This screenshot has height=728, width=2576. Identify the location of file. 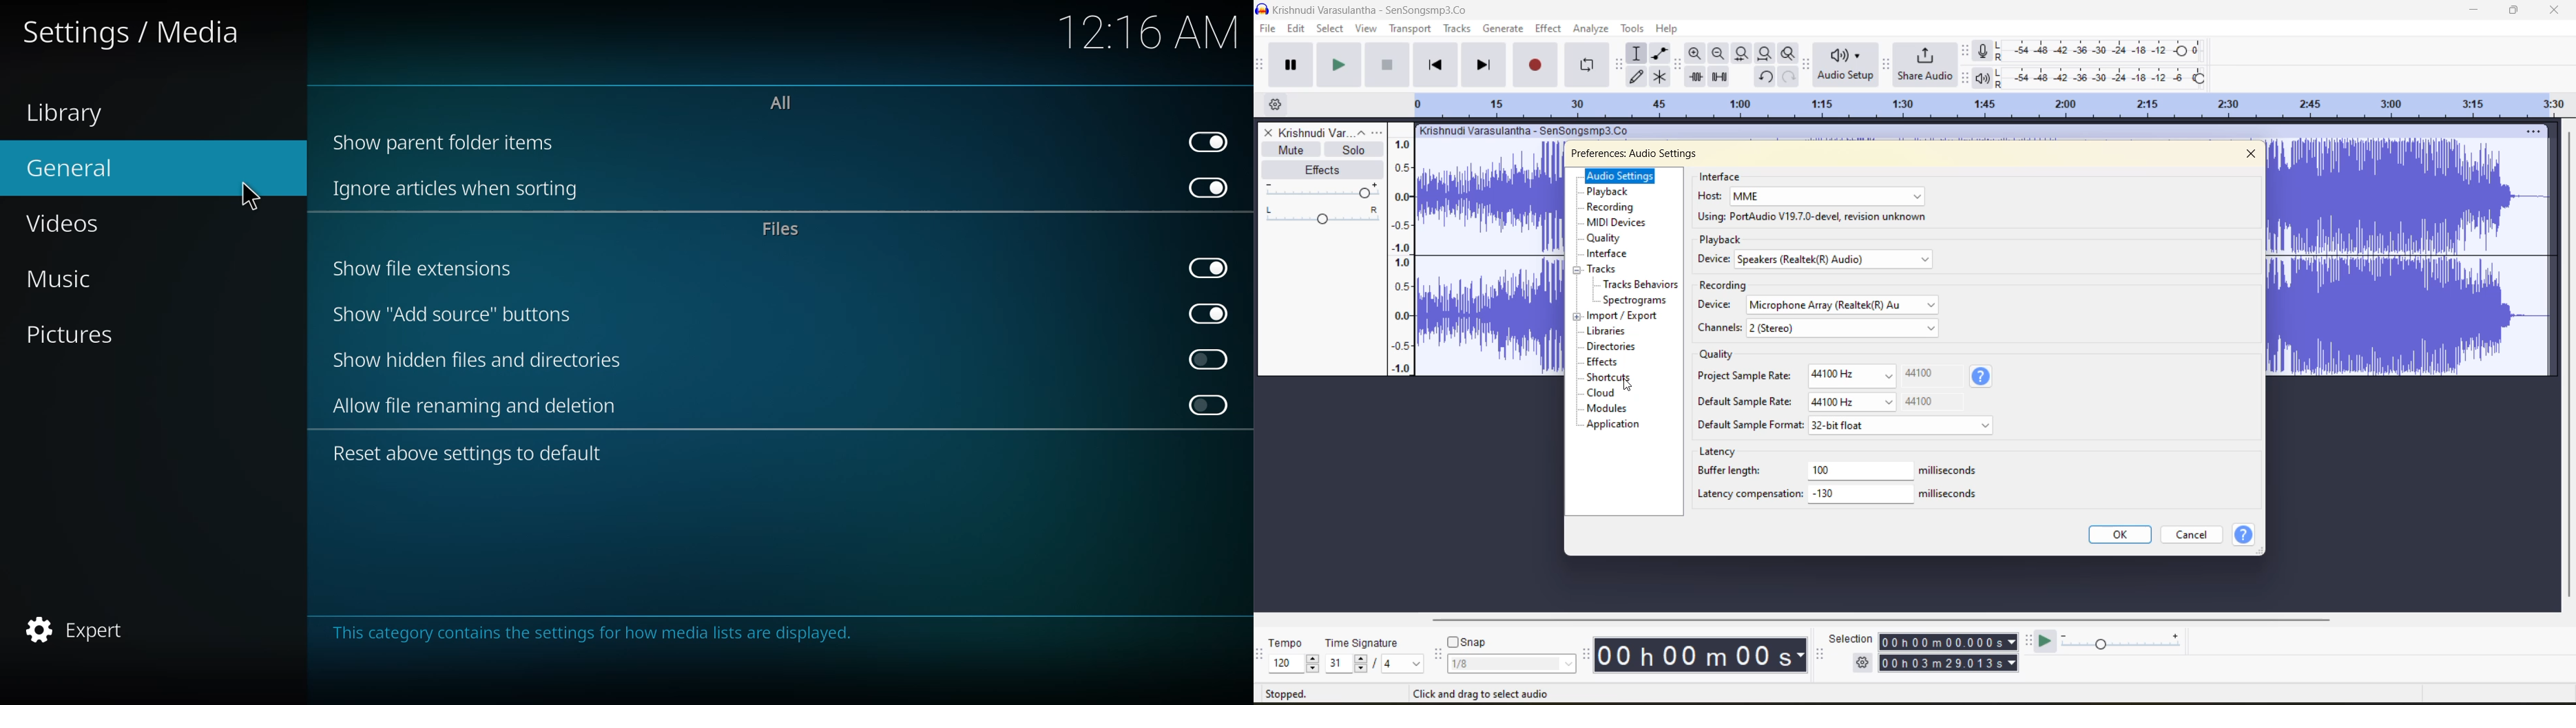
(1266, 31).